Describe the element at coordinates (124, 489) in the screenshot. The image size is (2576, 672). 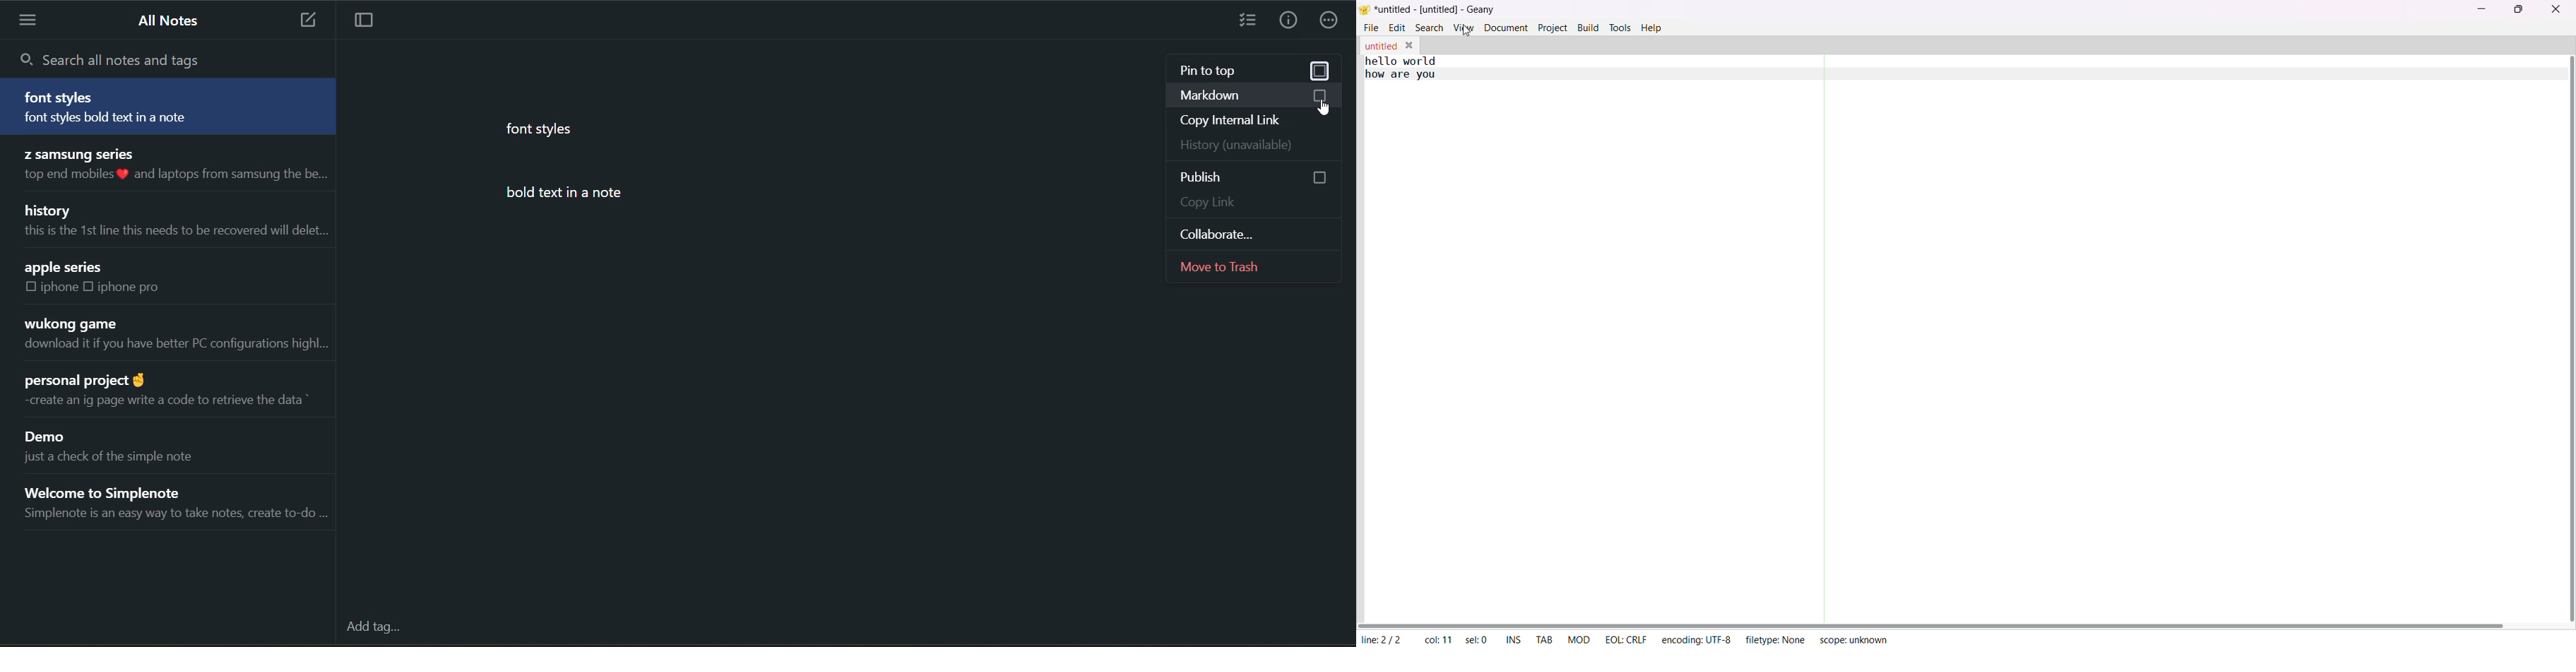
I see `Welcome to Simplenote` at that location.